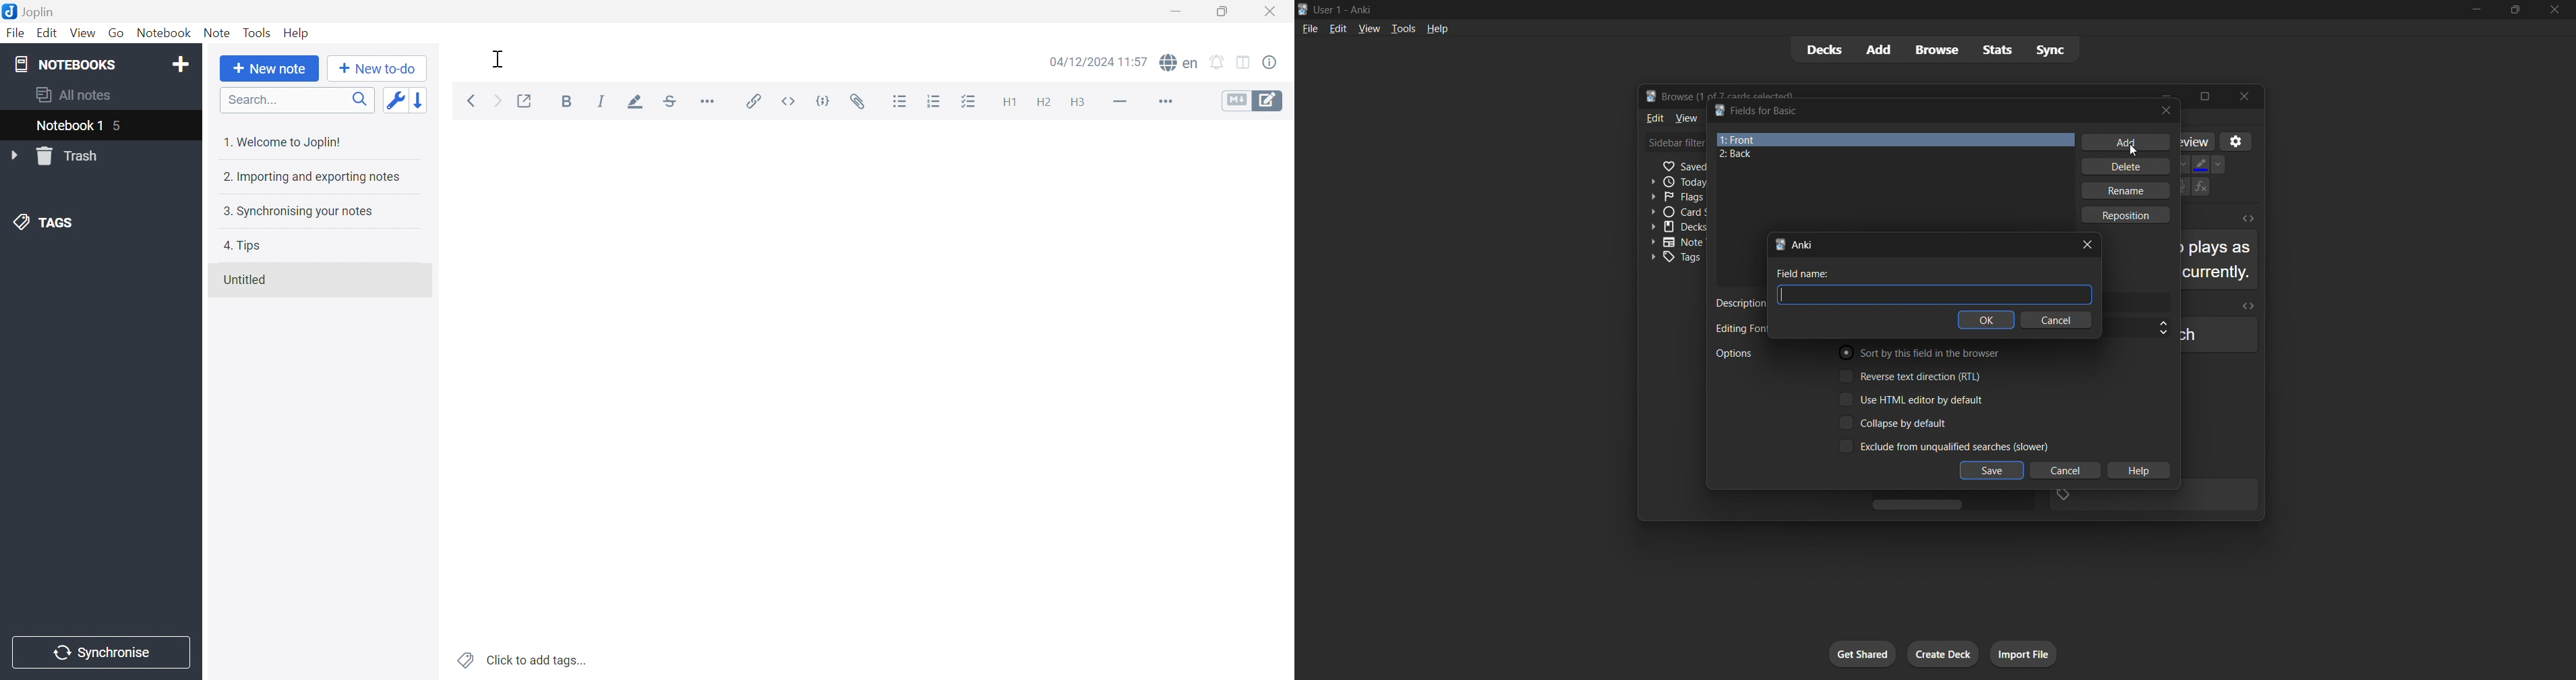  What do you see at coordinates (500, 58) in the screenshot?
I see `Typing Cursor` at bounding box center [500, 58].